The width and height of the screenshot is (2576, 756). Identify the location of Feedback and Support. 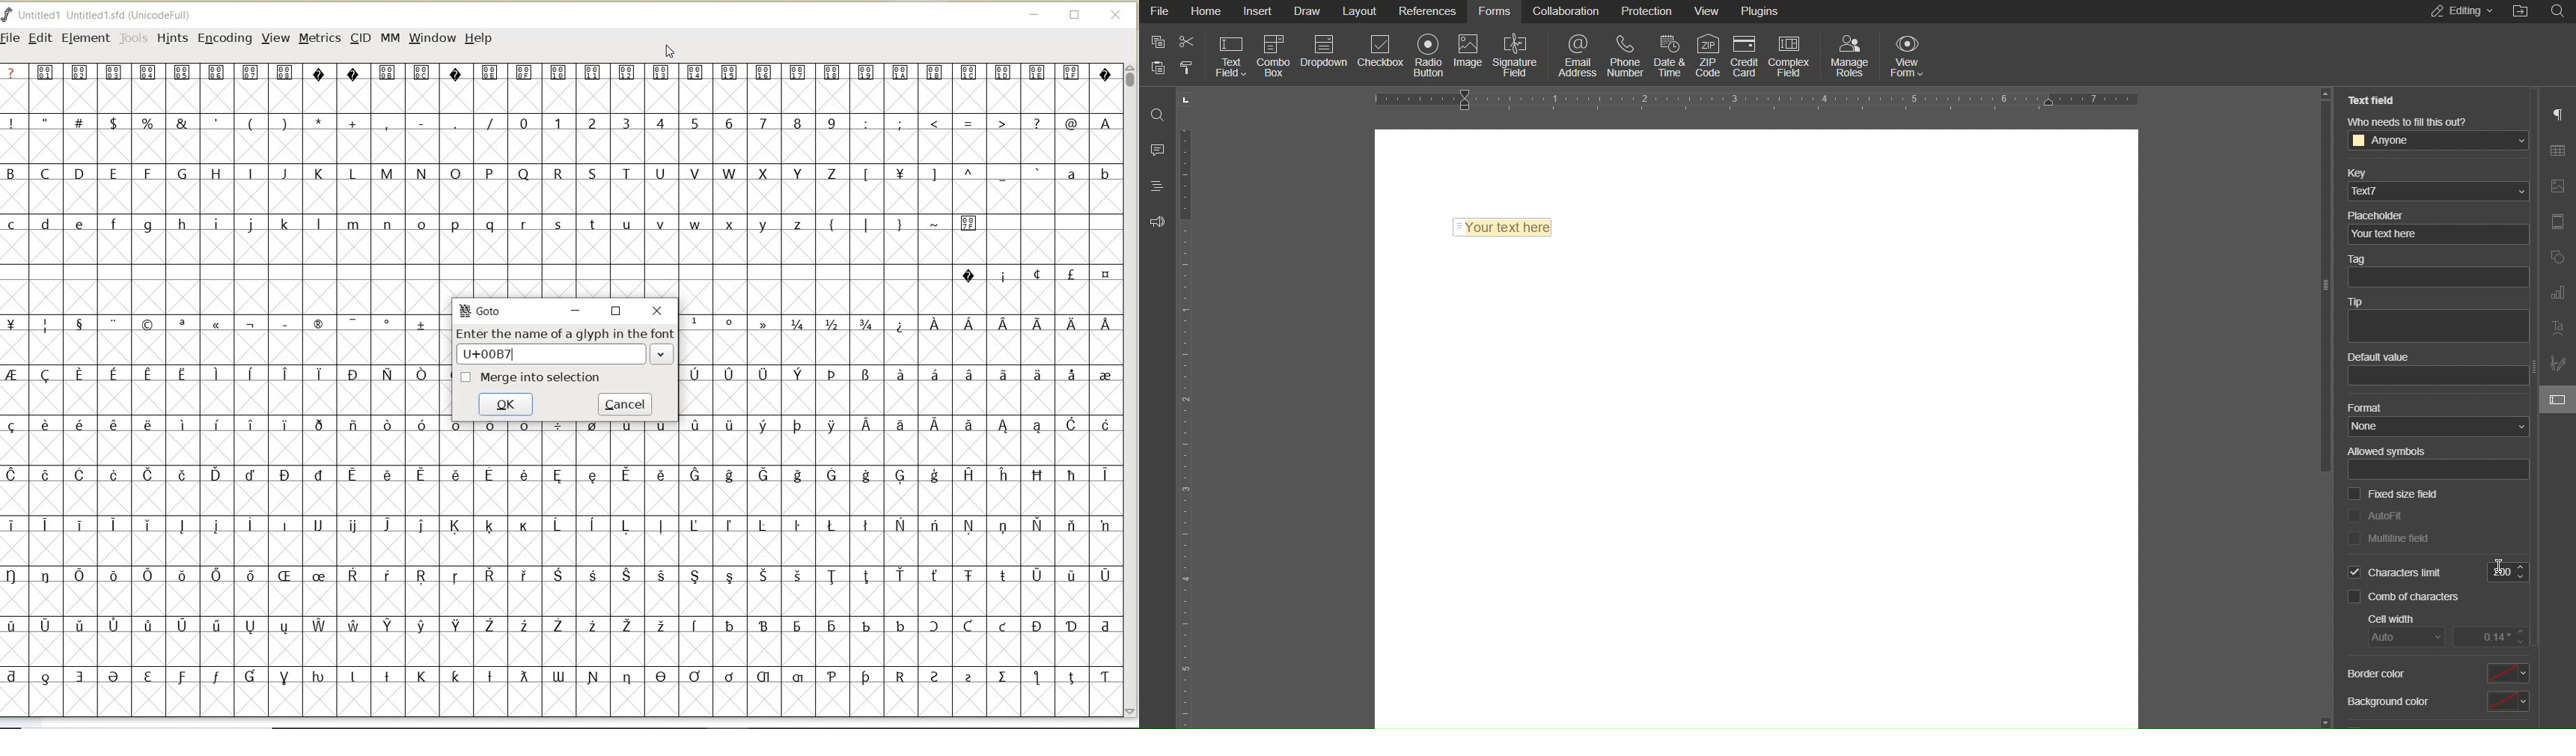
(1156, 222).